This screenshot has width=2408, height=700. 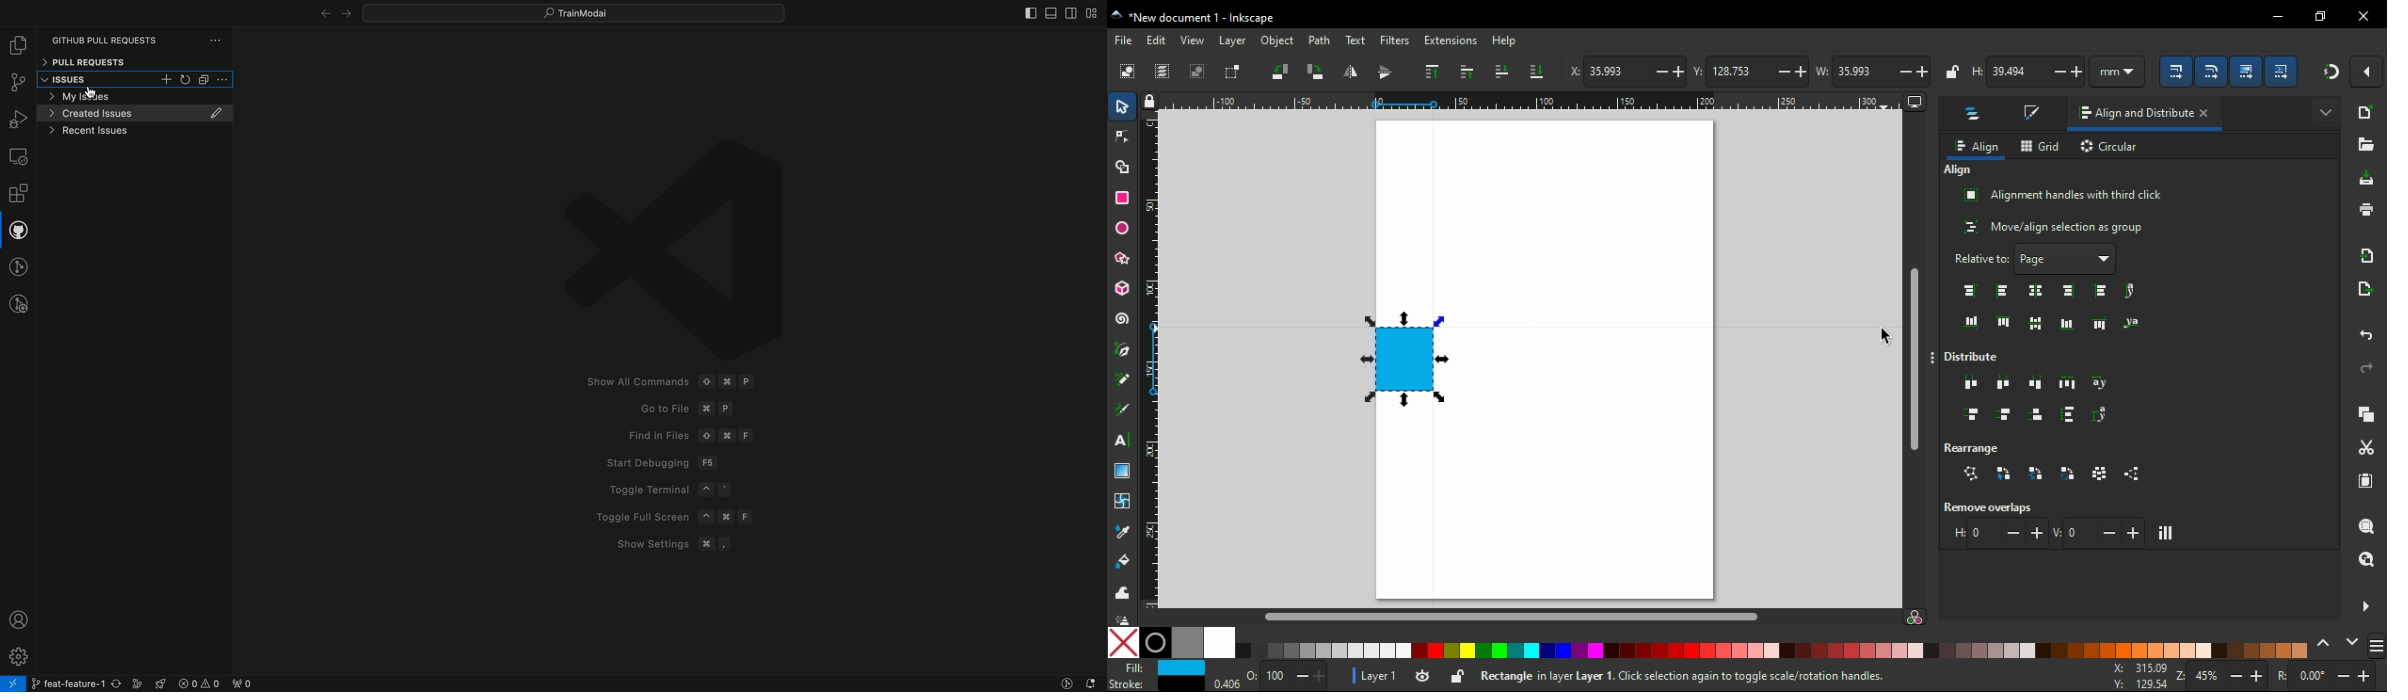 I want to click on move patterns along with the objects, so click(x=2284, y=72).